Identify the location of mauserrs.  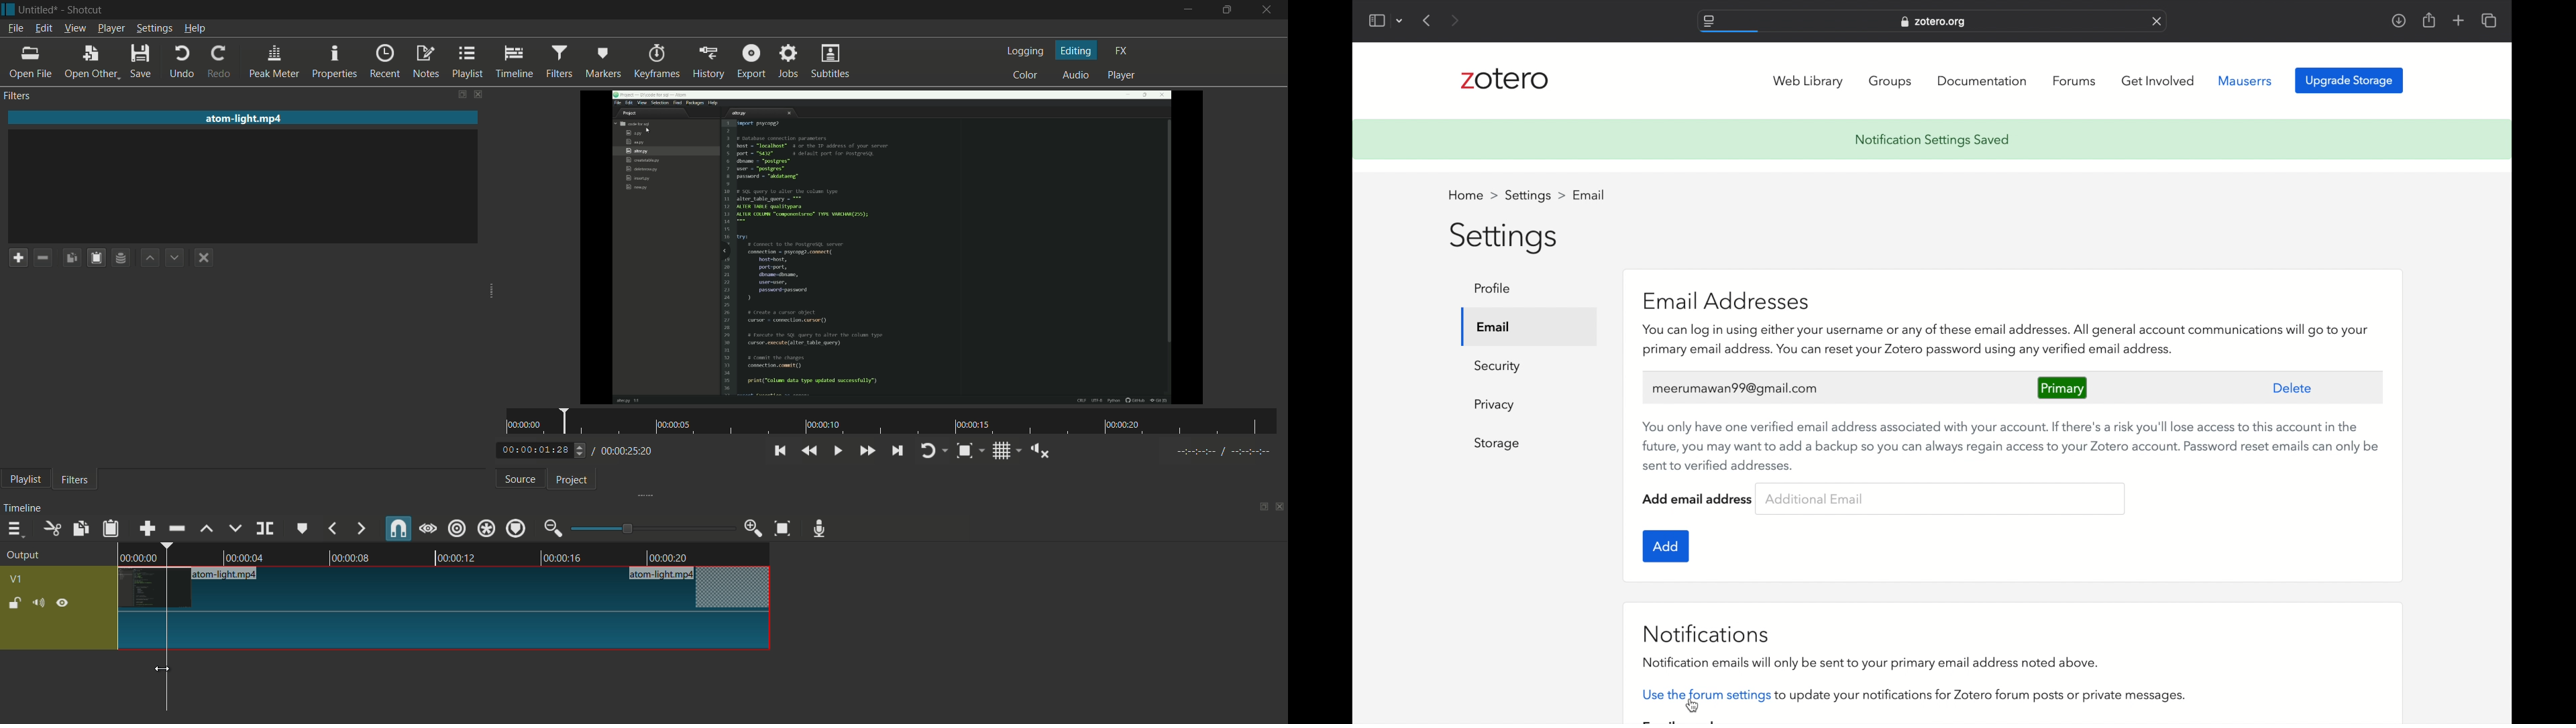
(2245, 80).